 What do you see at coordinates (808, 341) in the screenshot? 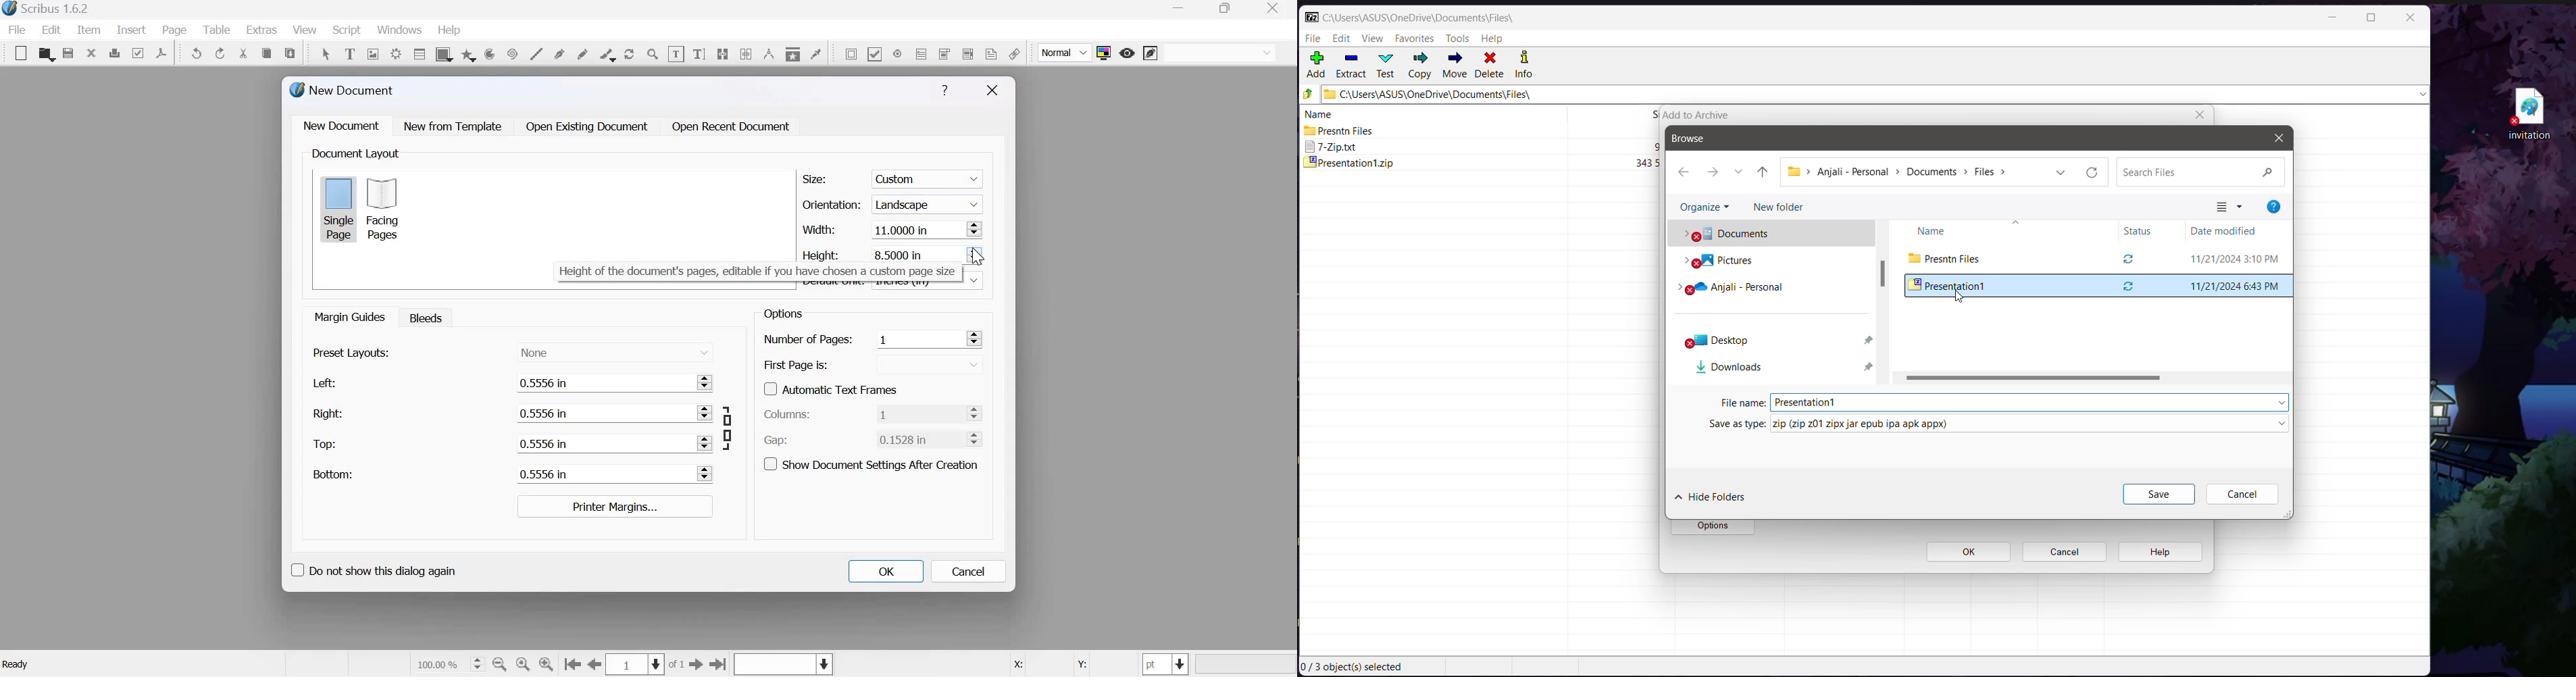
I see `Number of Pages:` at bounding box center [808, 341].